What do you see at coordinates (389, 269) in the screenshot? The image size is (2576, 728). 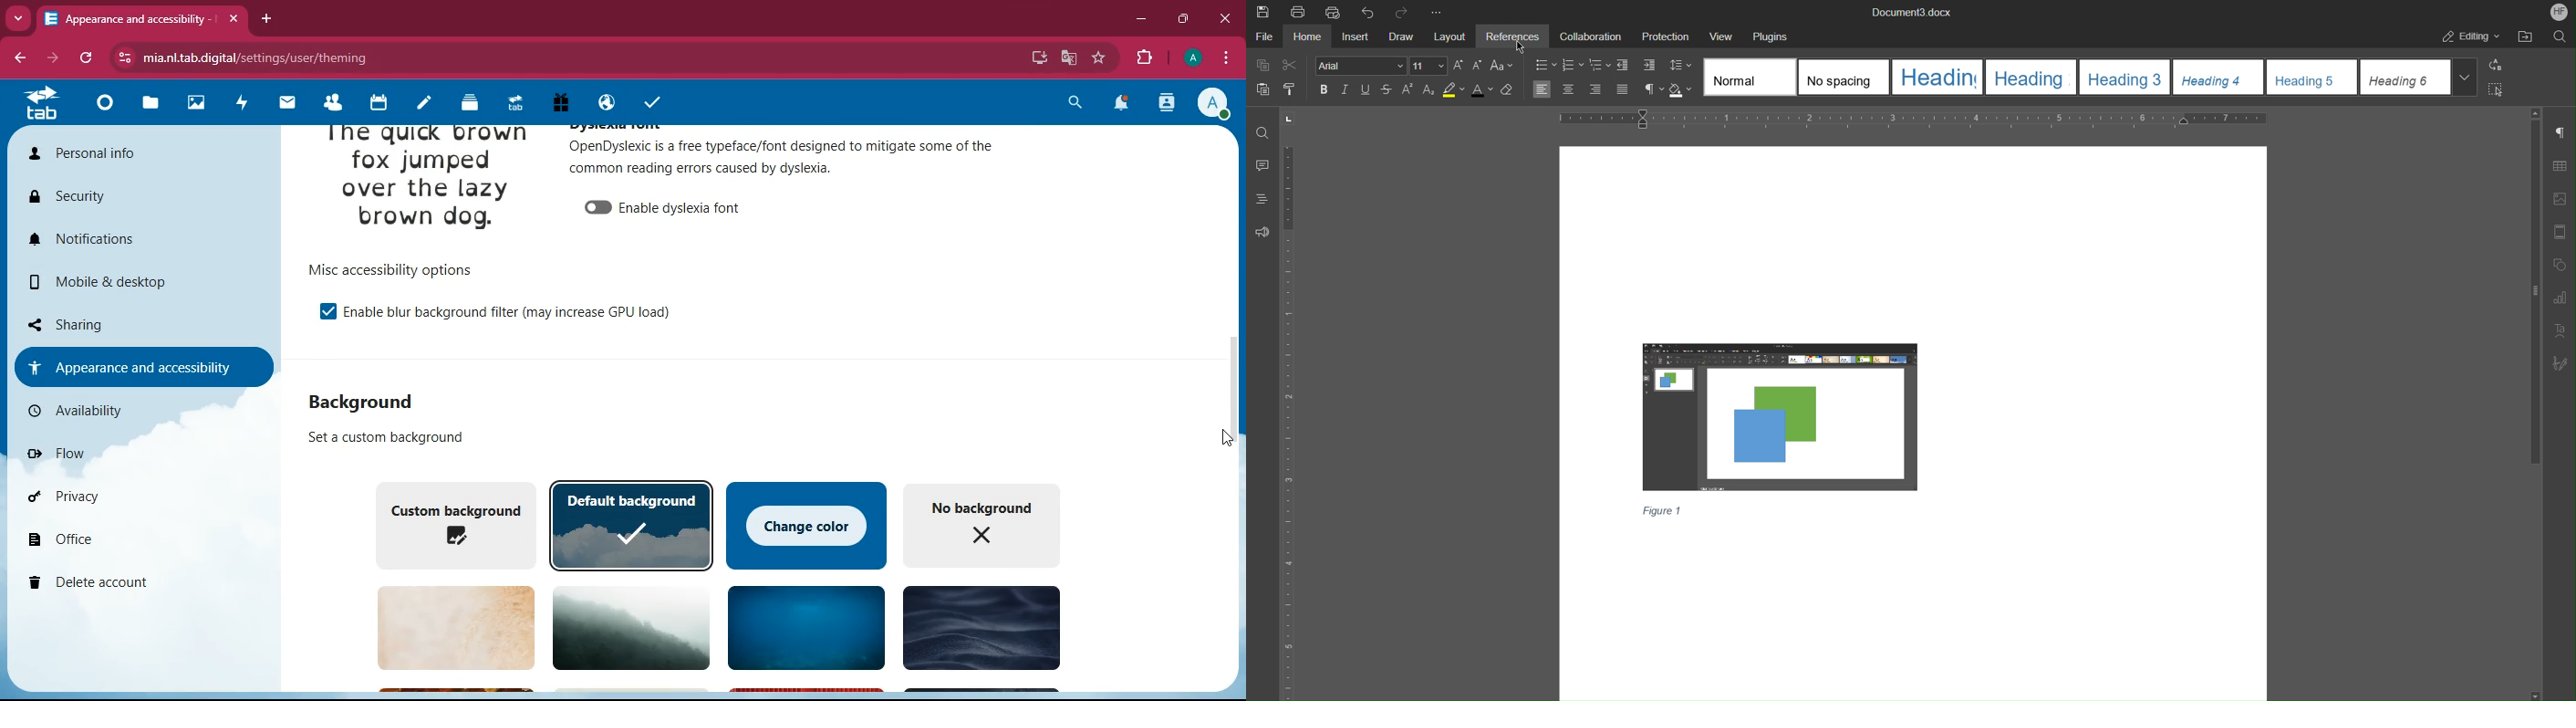 I see `options` at bounding box center [389, 269].